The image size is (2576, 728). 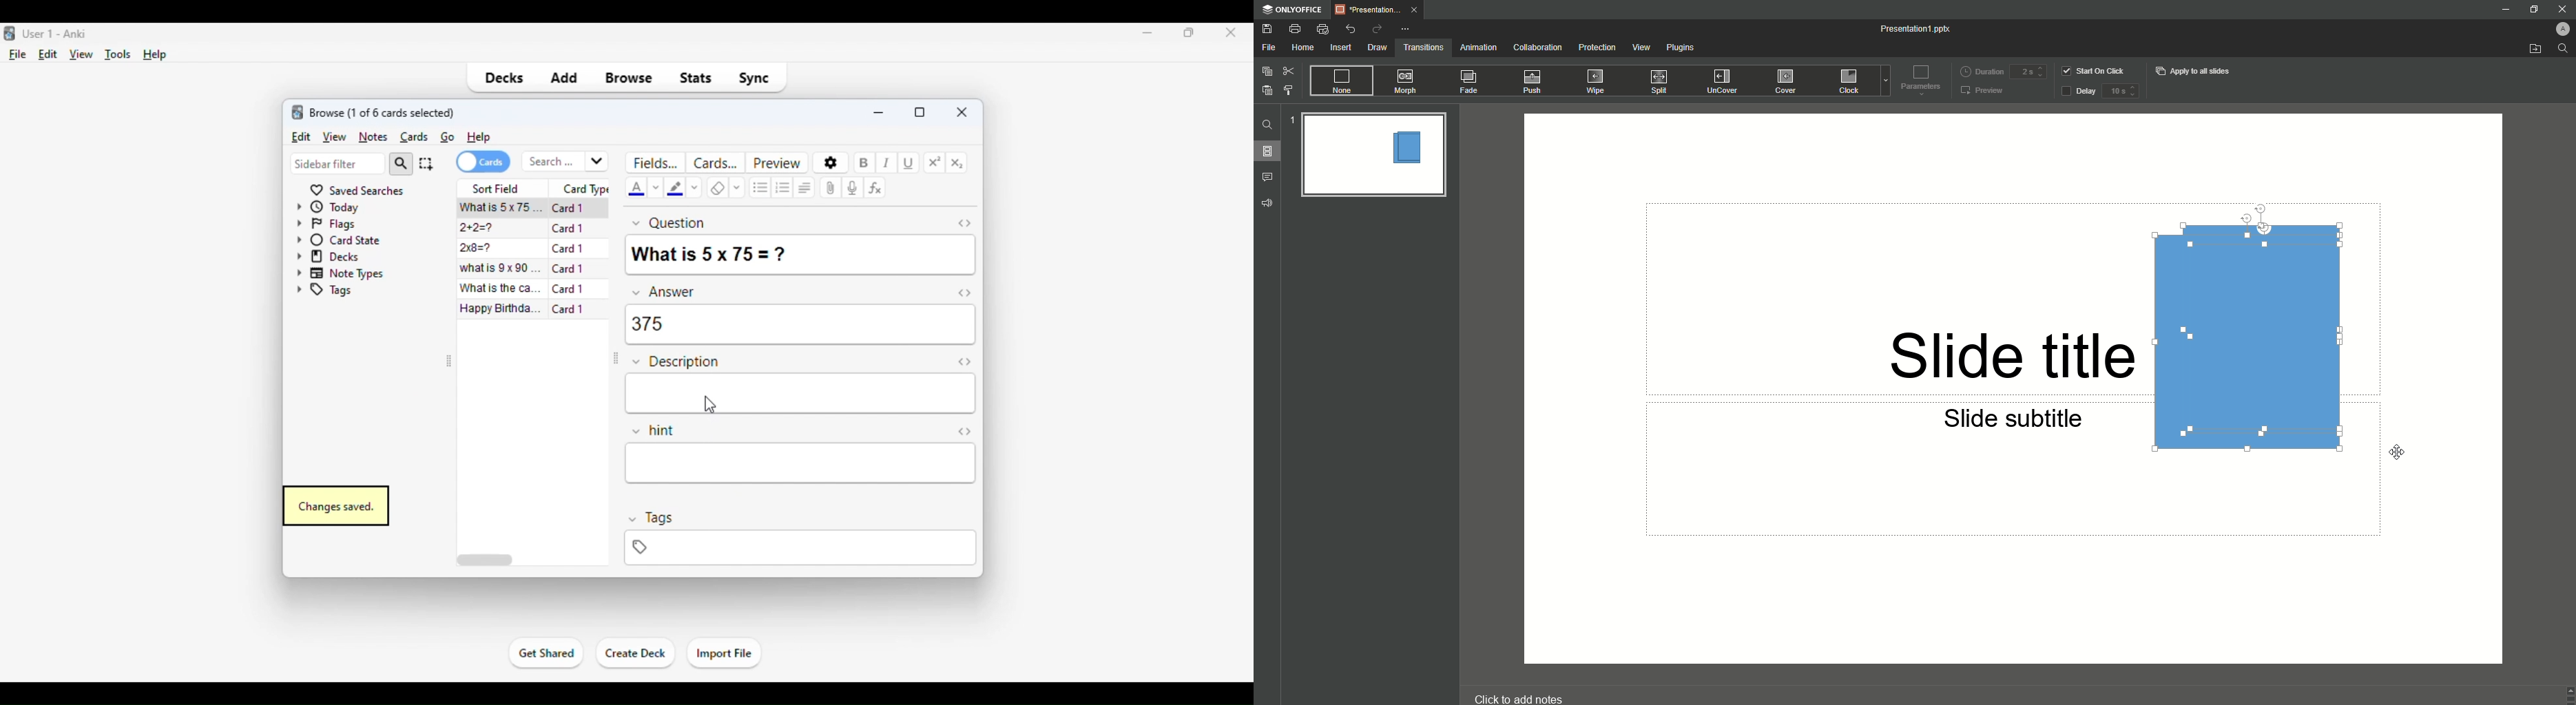 I want to click on equations, so click(x=875, y=187).